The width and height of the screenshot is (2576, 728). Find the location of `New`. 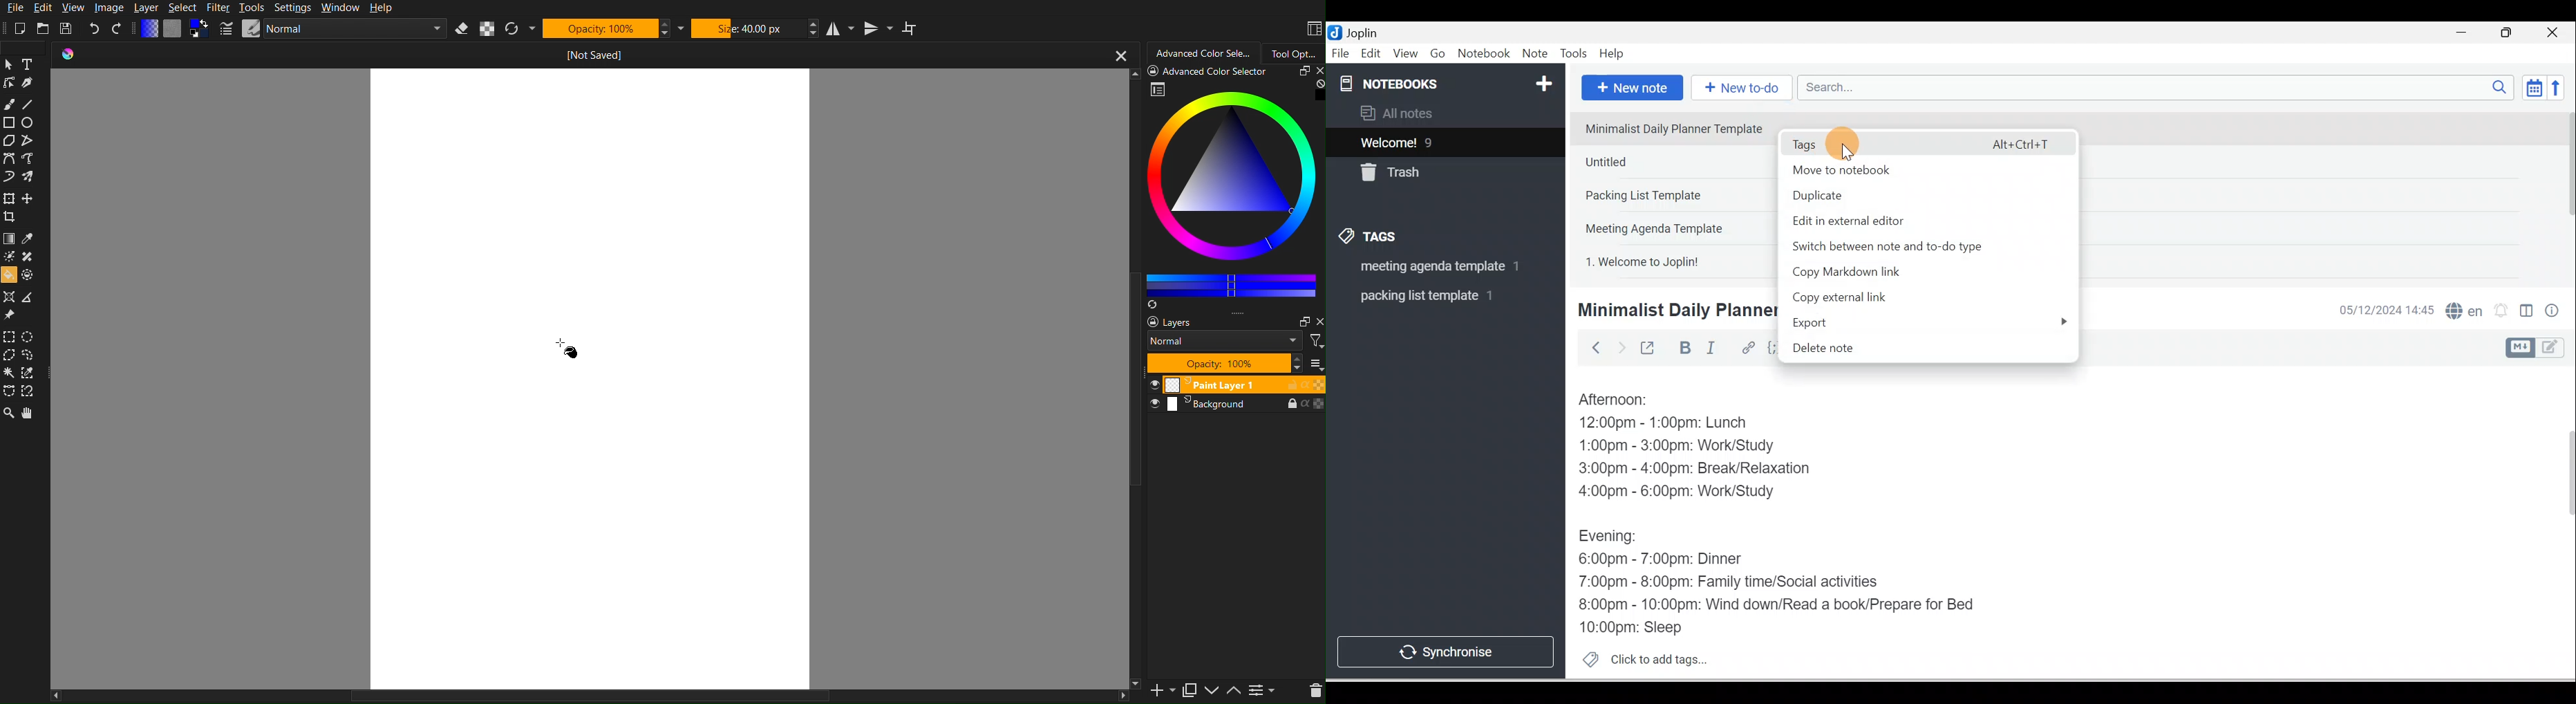

New is located at coordinates (21, 28).